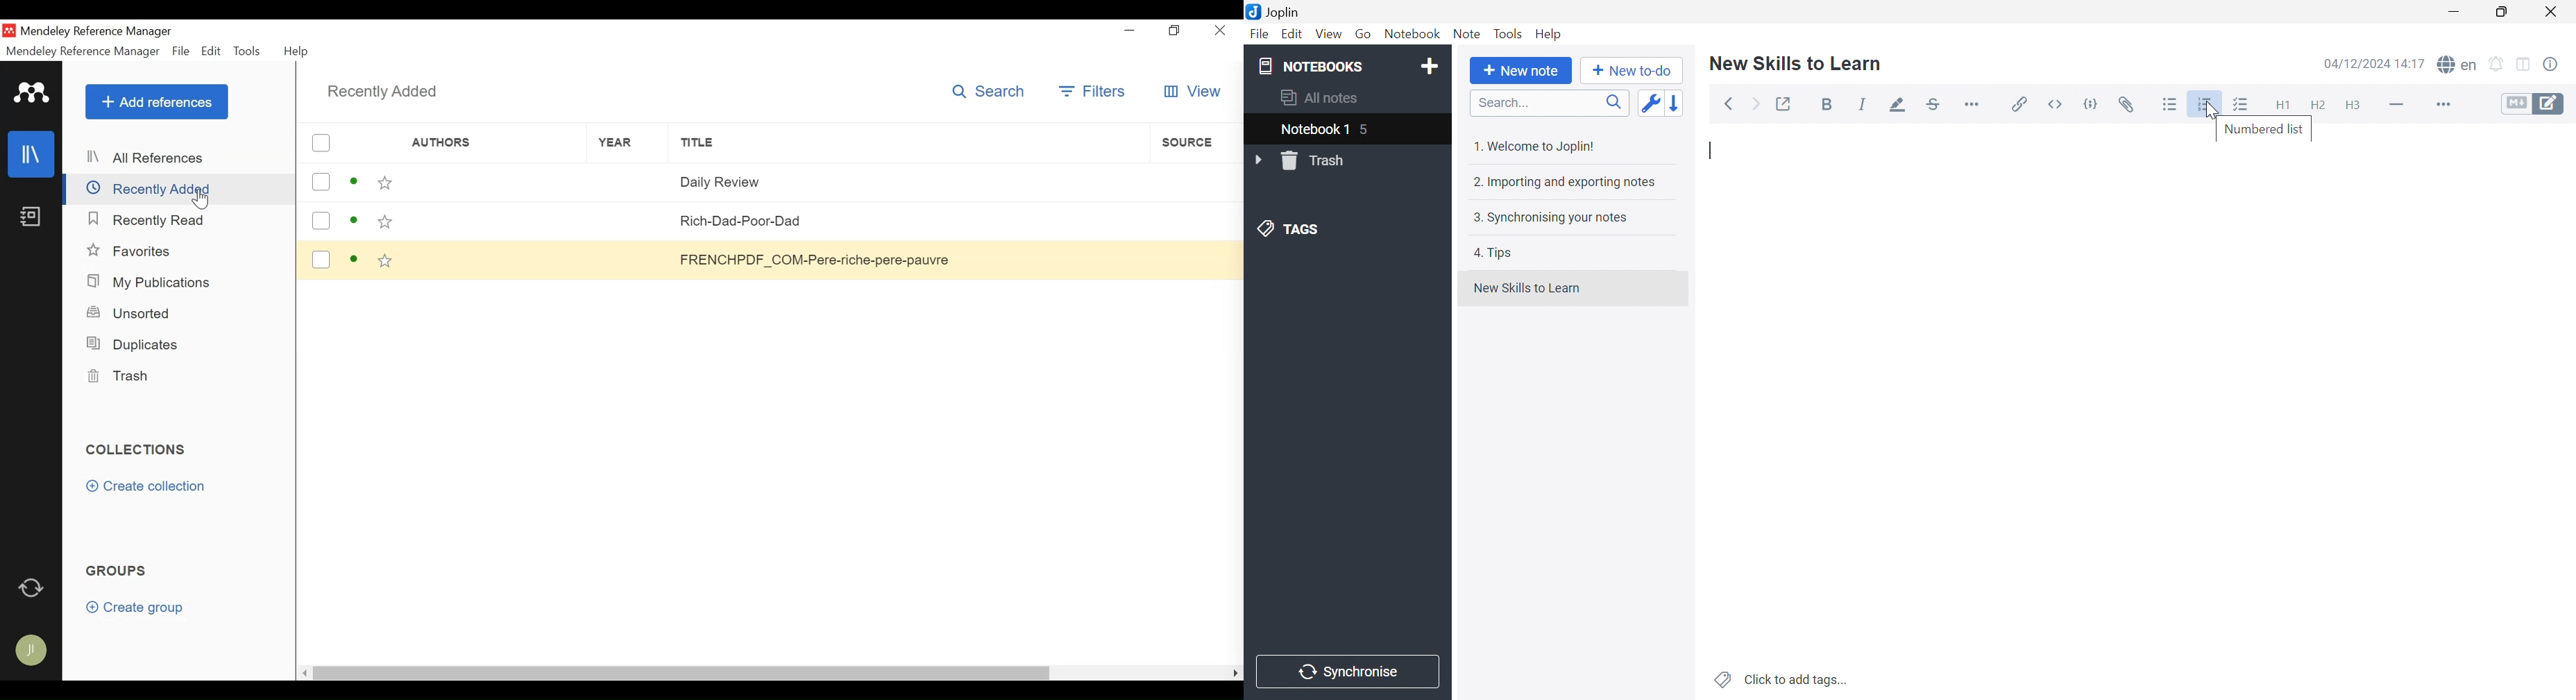 This screenshot has width=2576, height=700. I want to click on Inline code, so click(2058, 104).